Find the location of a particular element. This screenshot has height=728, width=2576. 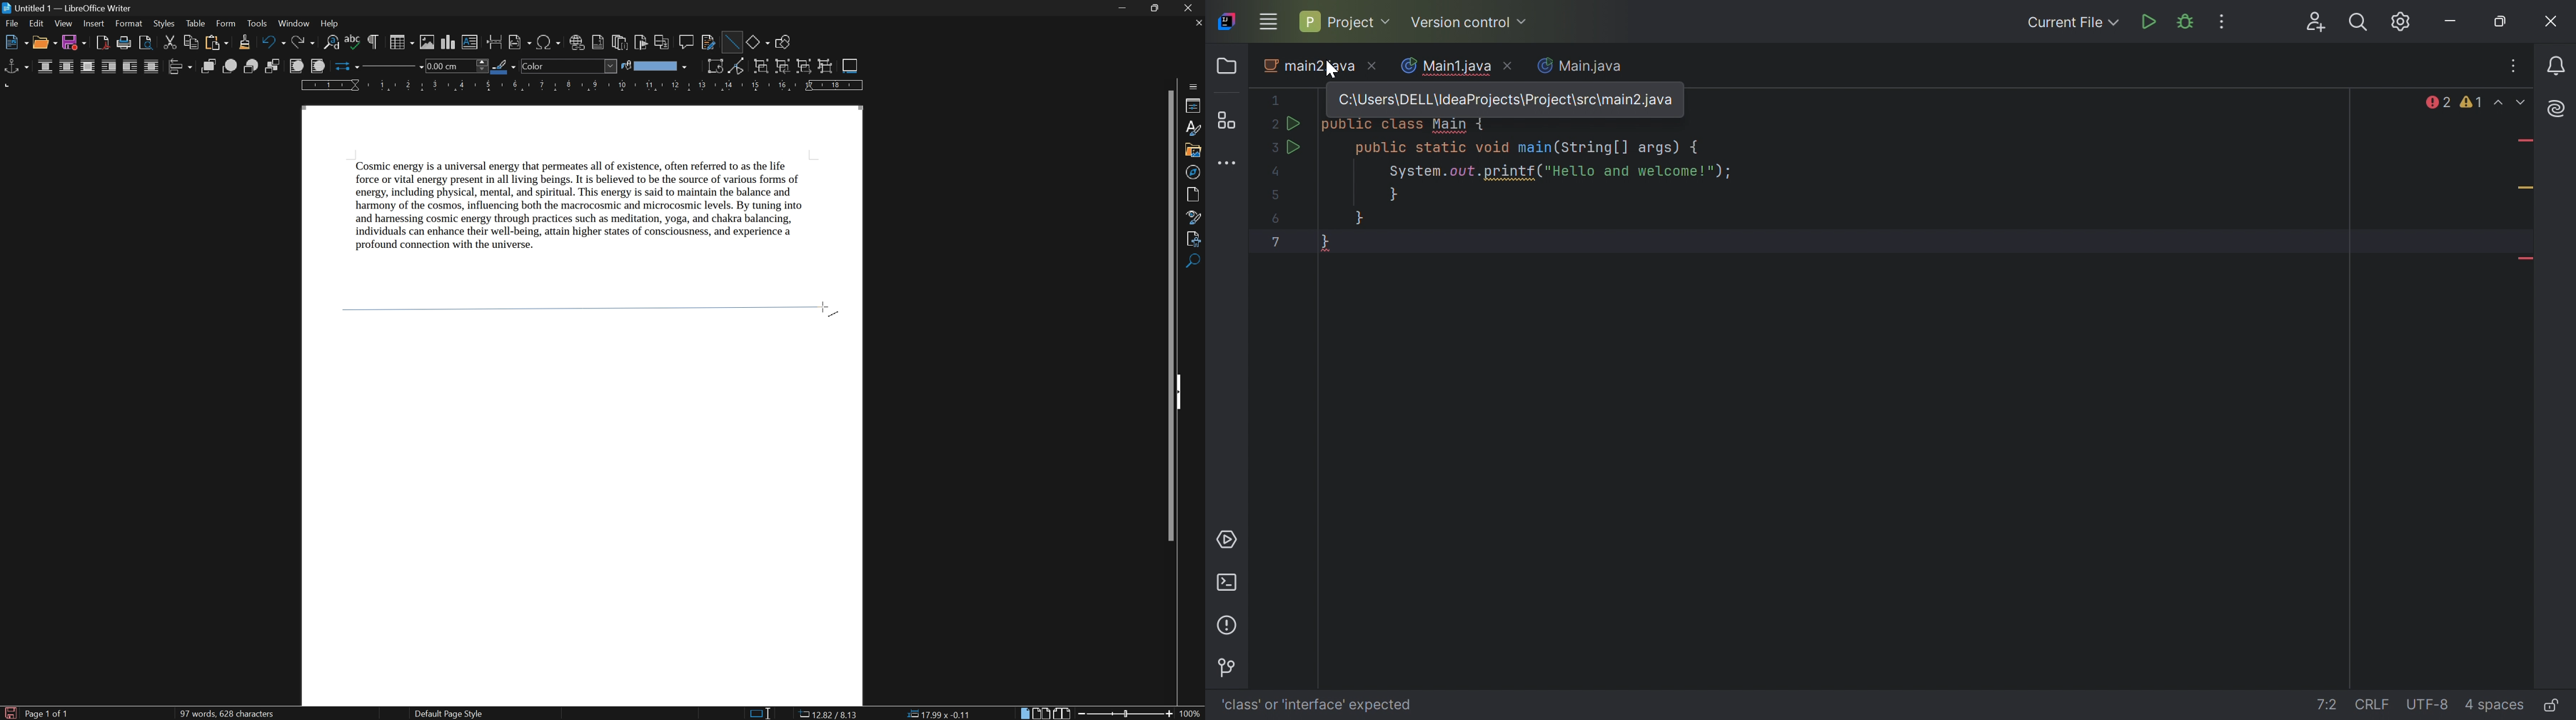

group is located at coordinates (761, 67).